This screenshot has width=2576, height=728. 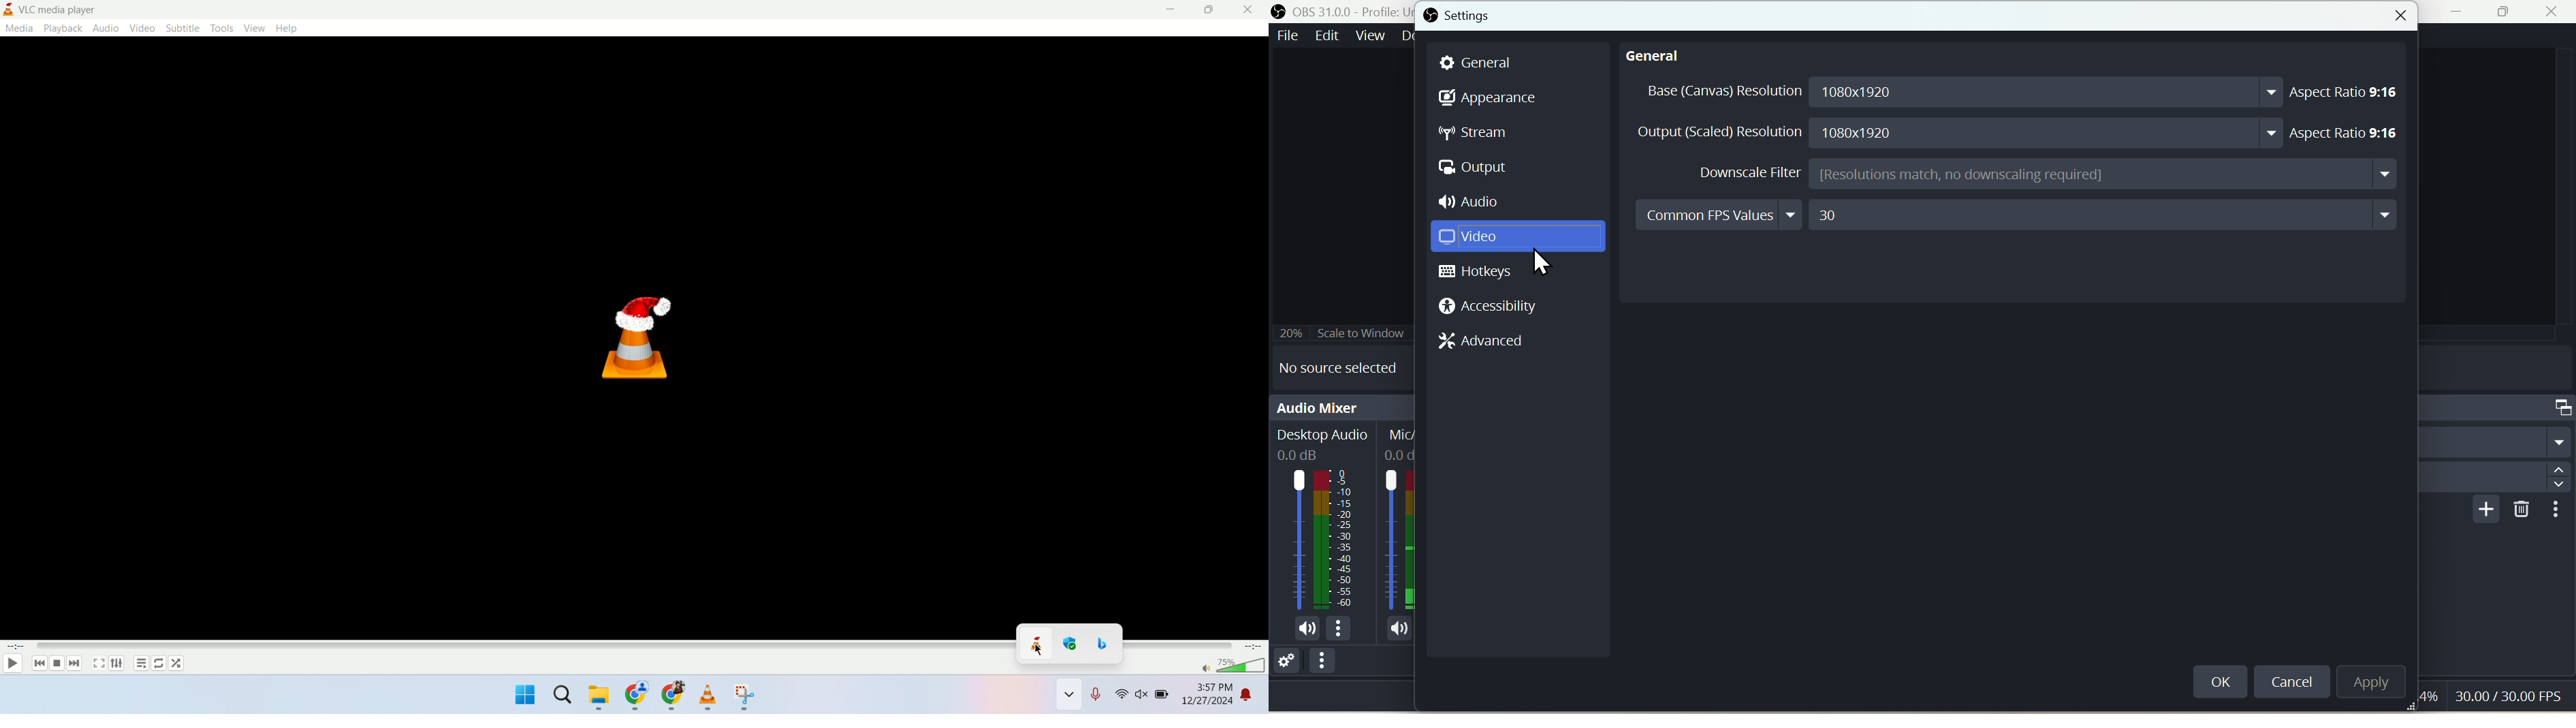 What do you see at coordinates (1172, 10) in the screenshot?
I see `minimize` at bounding box center [1172, 10].